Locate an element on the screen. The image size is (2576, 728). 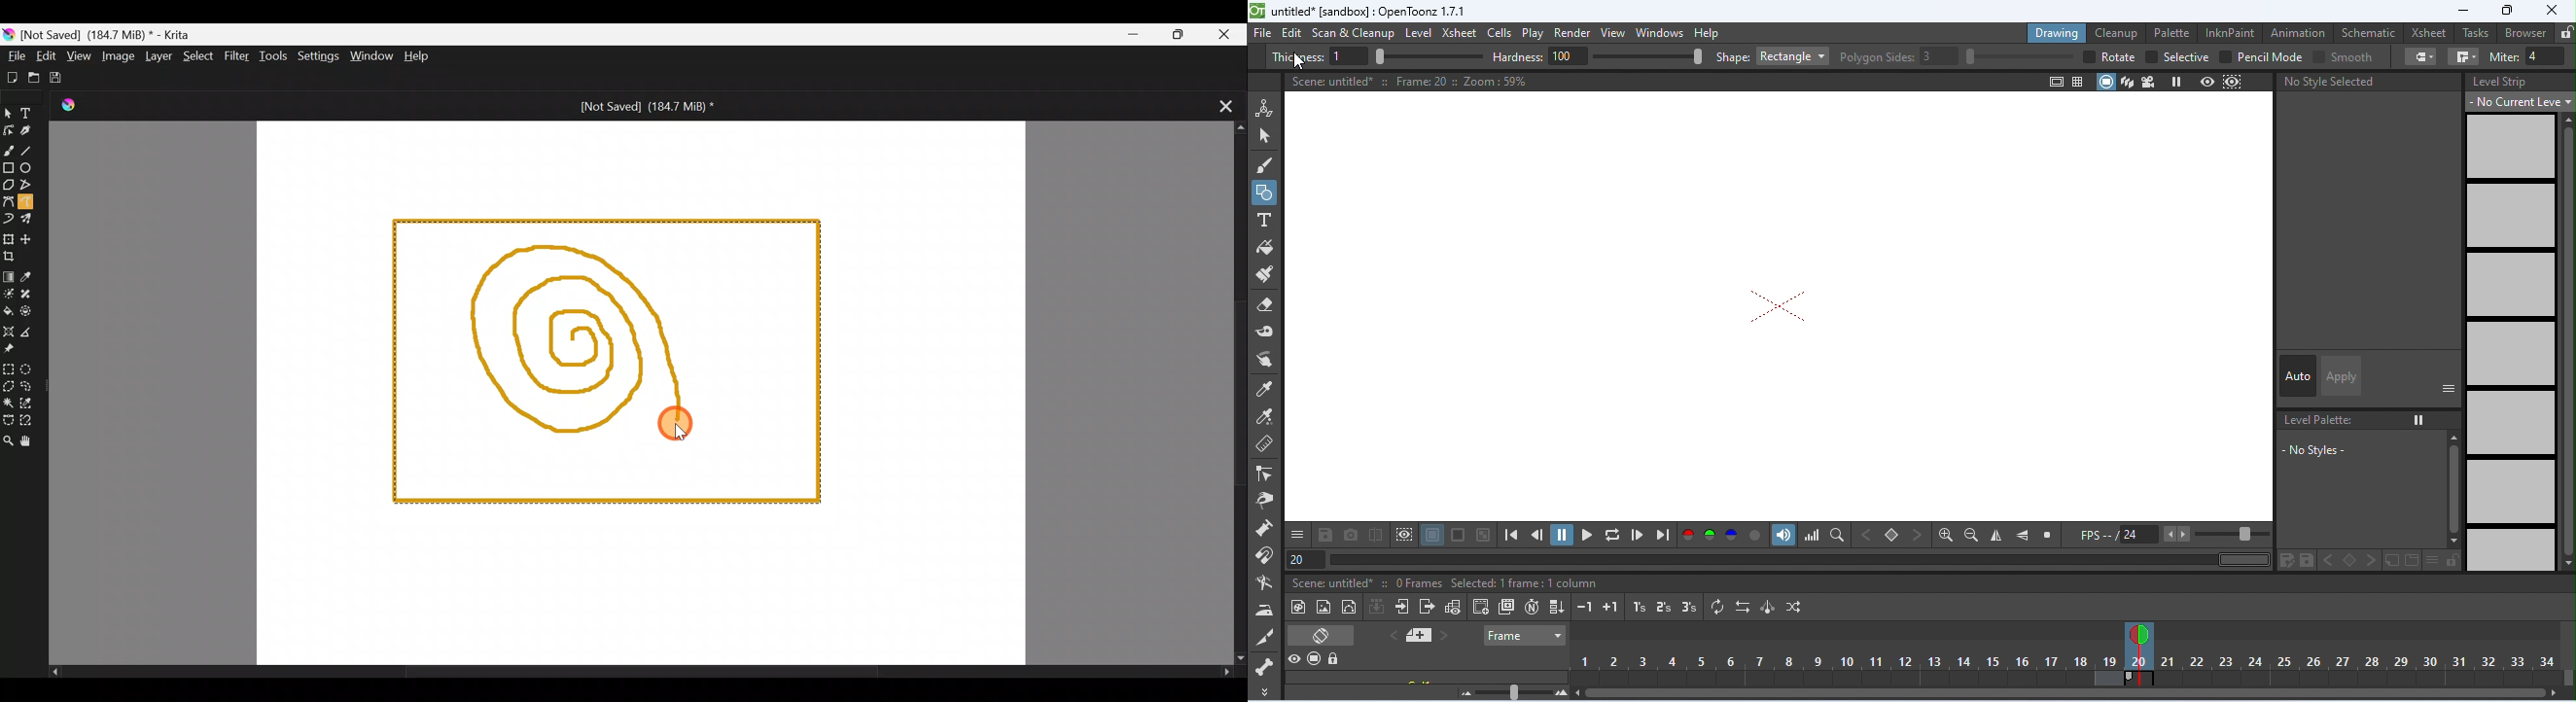
Help is located at coordinates (425, 55).